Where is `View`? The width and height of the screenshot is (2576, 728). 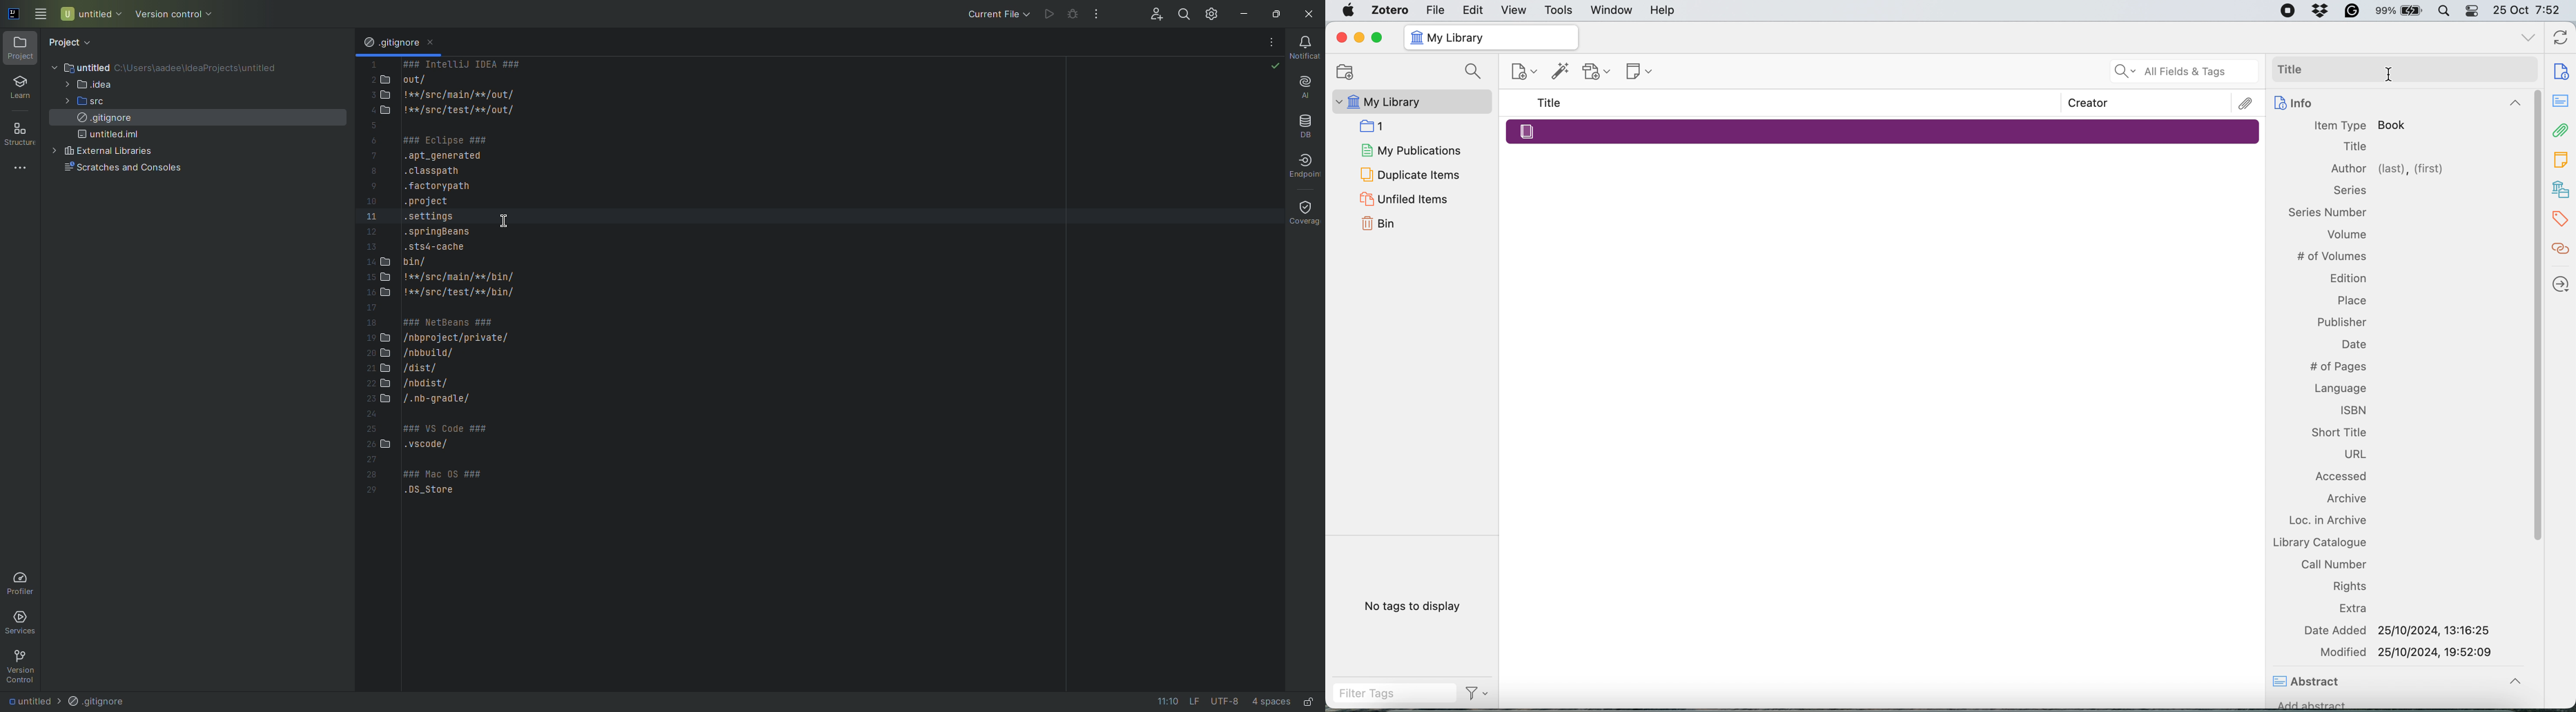
View is located at coordinates (1515, 10).